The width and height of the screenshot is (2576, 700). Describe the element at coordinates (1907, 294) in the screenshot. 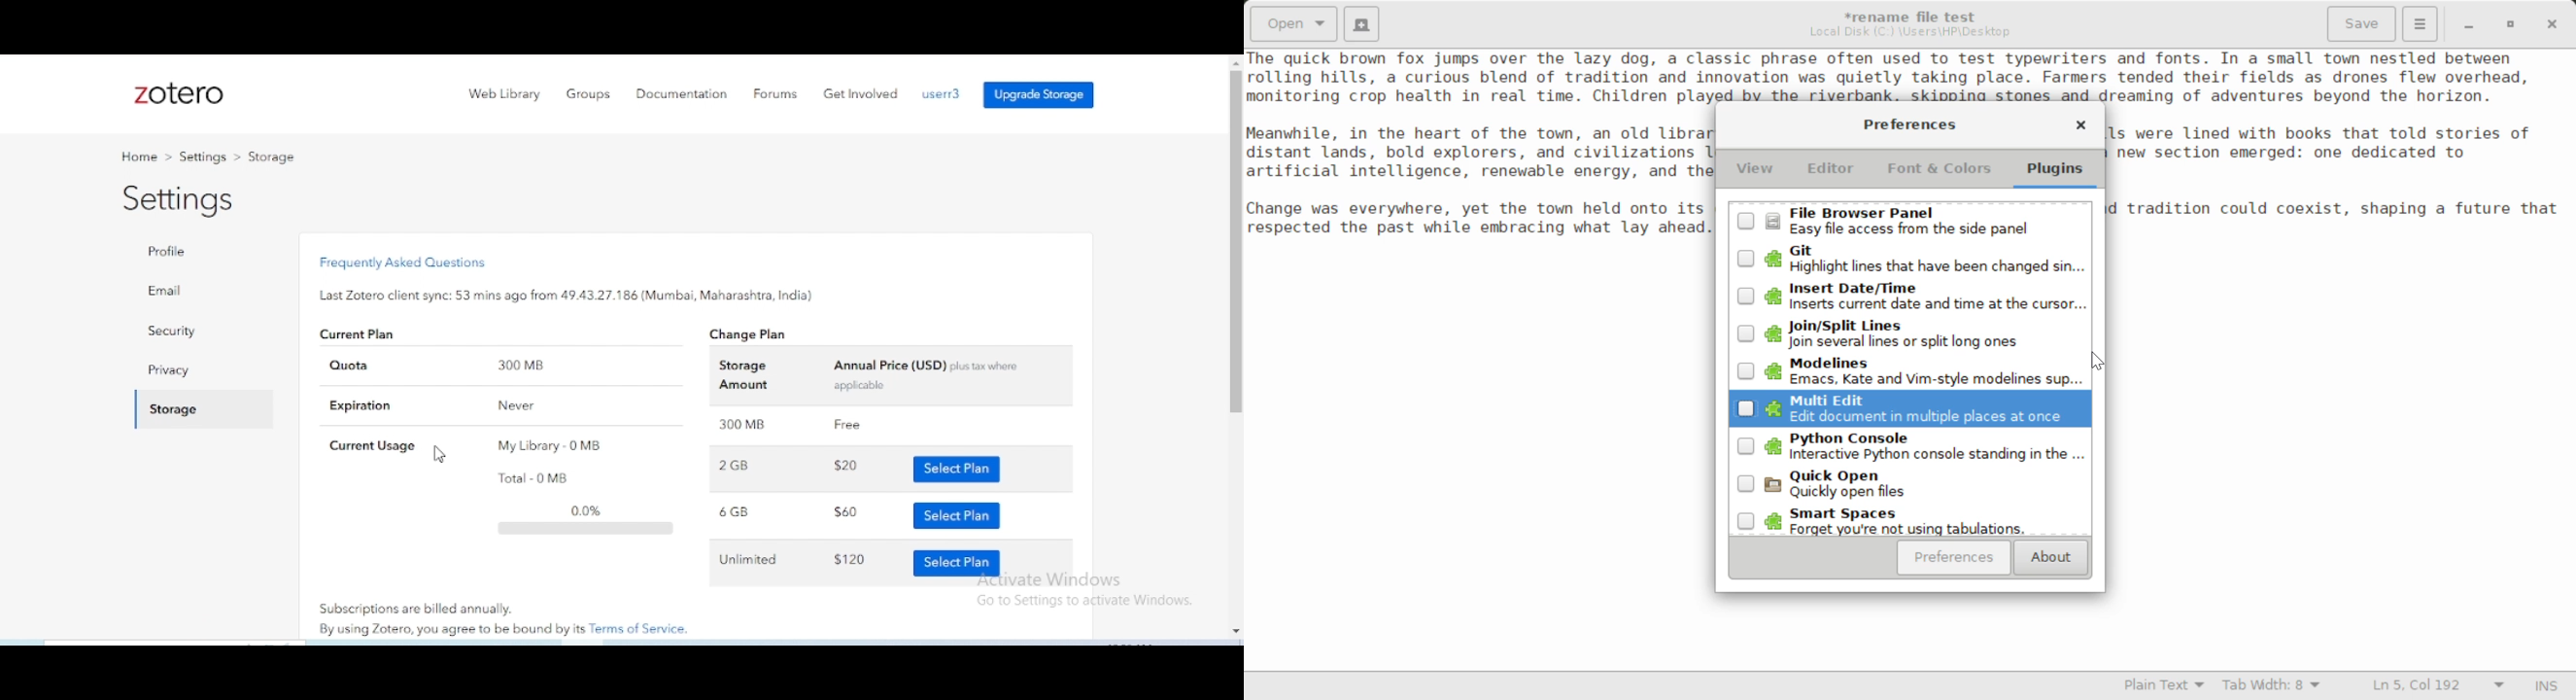

I see `Unselected Insert Date/Time Plugin` at that location.